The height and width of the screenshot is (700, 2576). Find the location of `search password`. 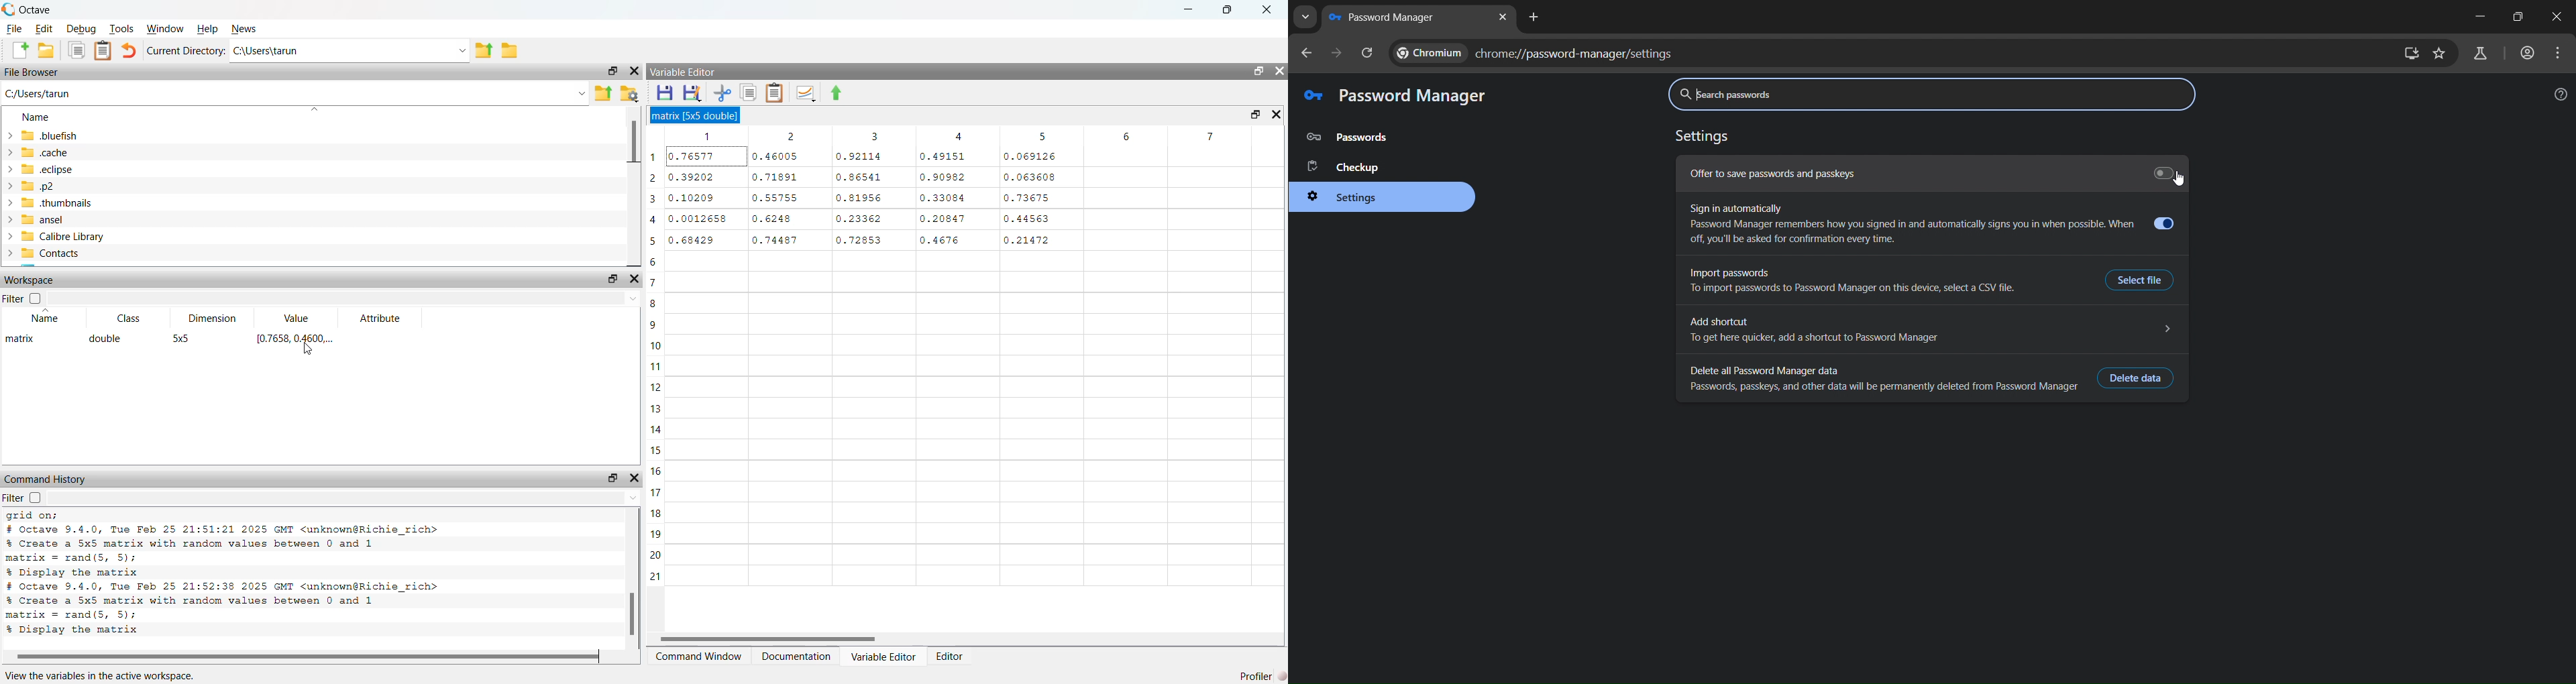

search password is located at coordinates (1934, 95).